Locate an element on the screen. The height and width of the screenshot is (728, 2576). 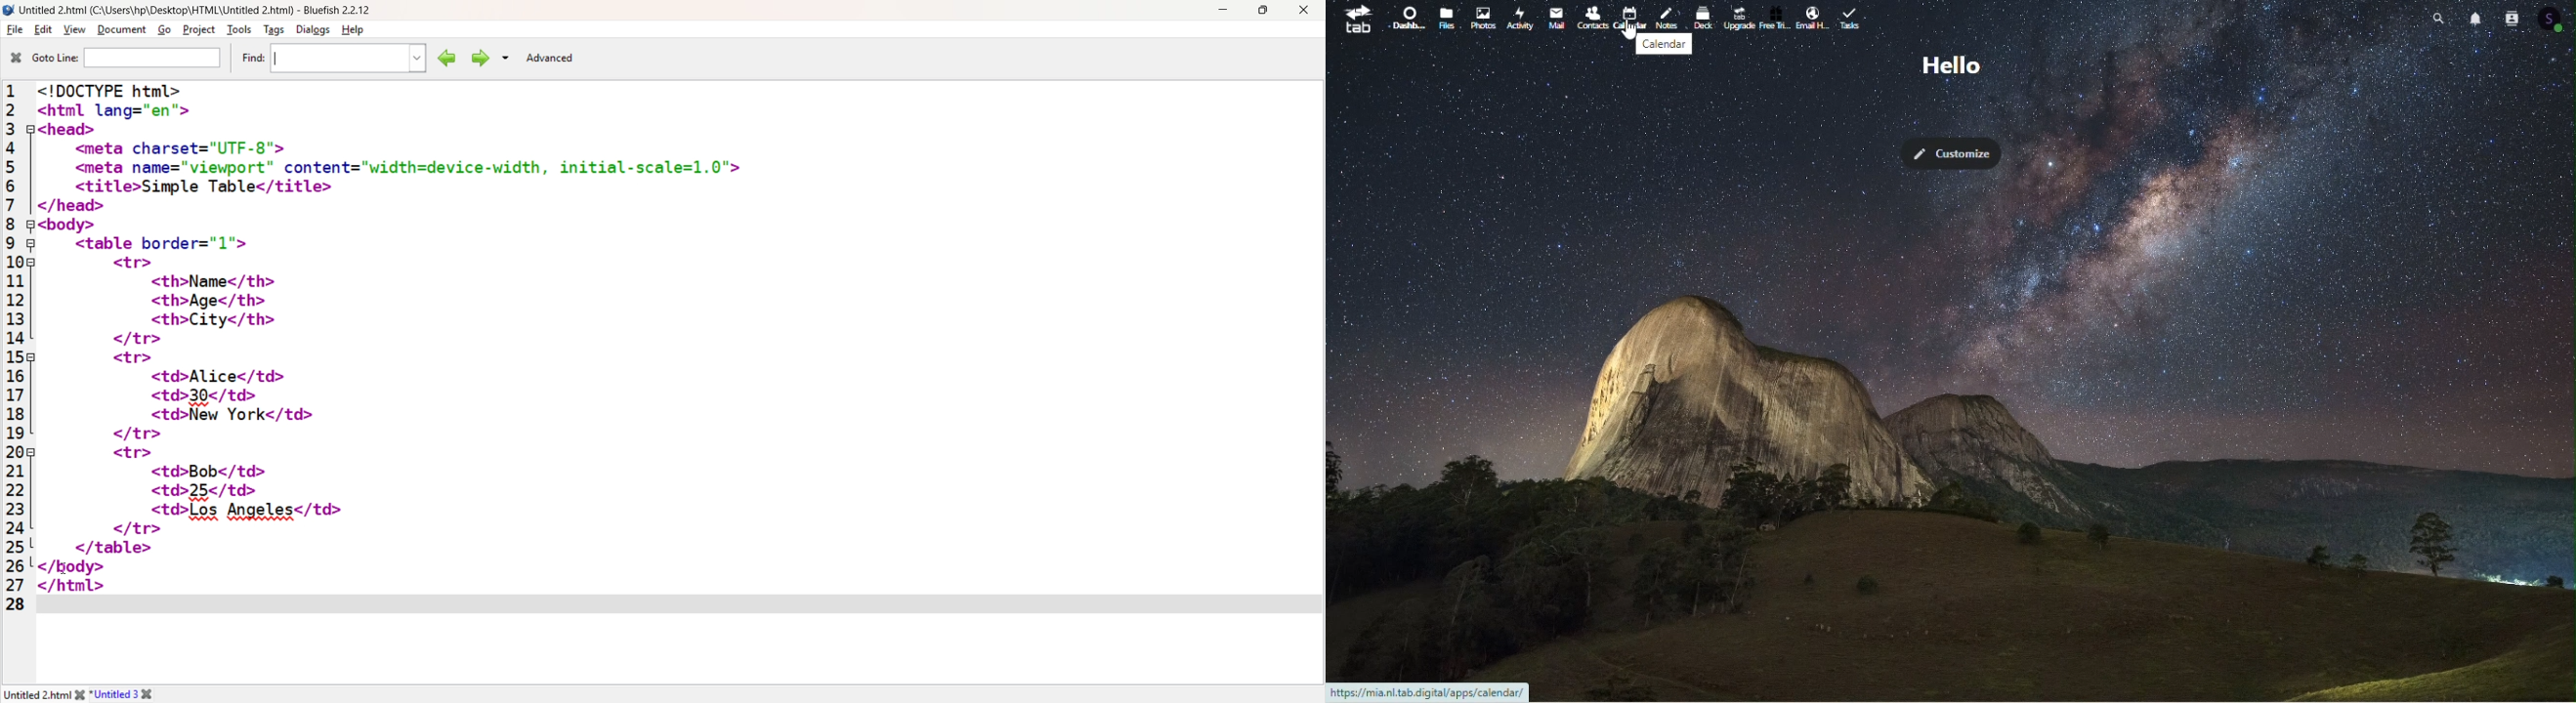
Find Drop Down is located at coordinates (415, 59).